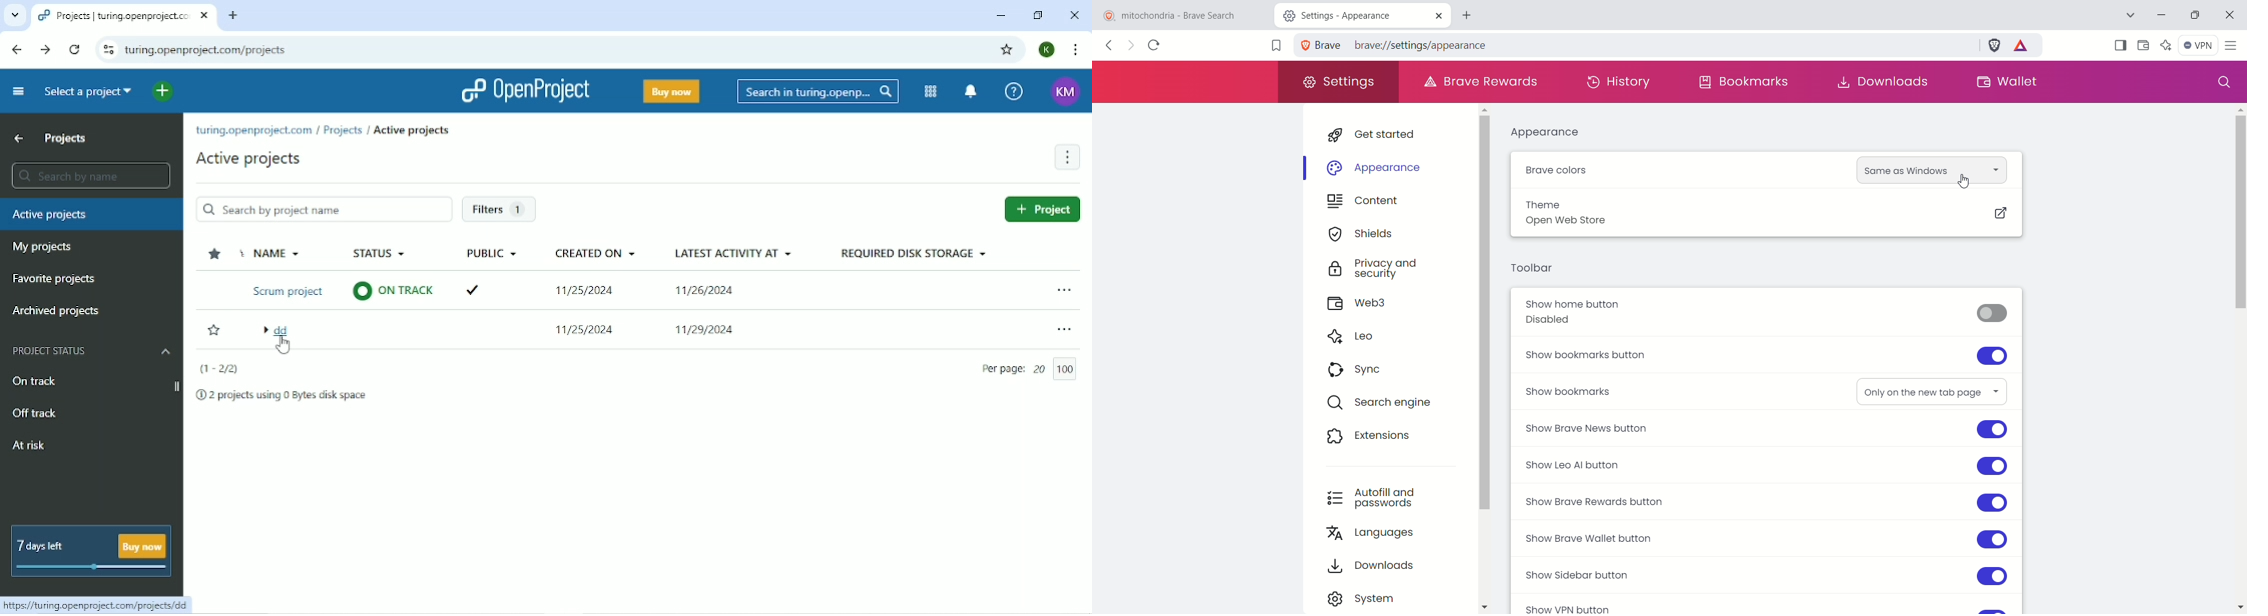 The image size is (2268, 616). Describe the element at coordinates (56, 279) in the screenshot. I see `Favorite projects` at that location.